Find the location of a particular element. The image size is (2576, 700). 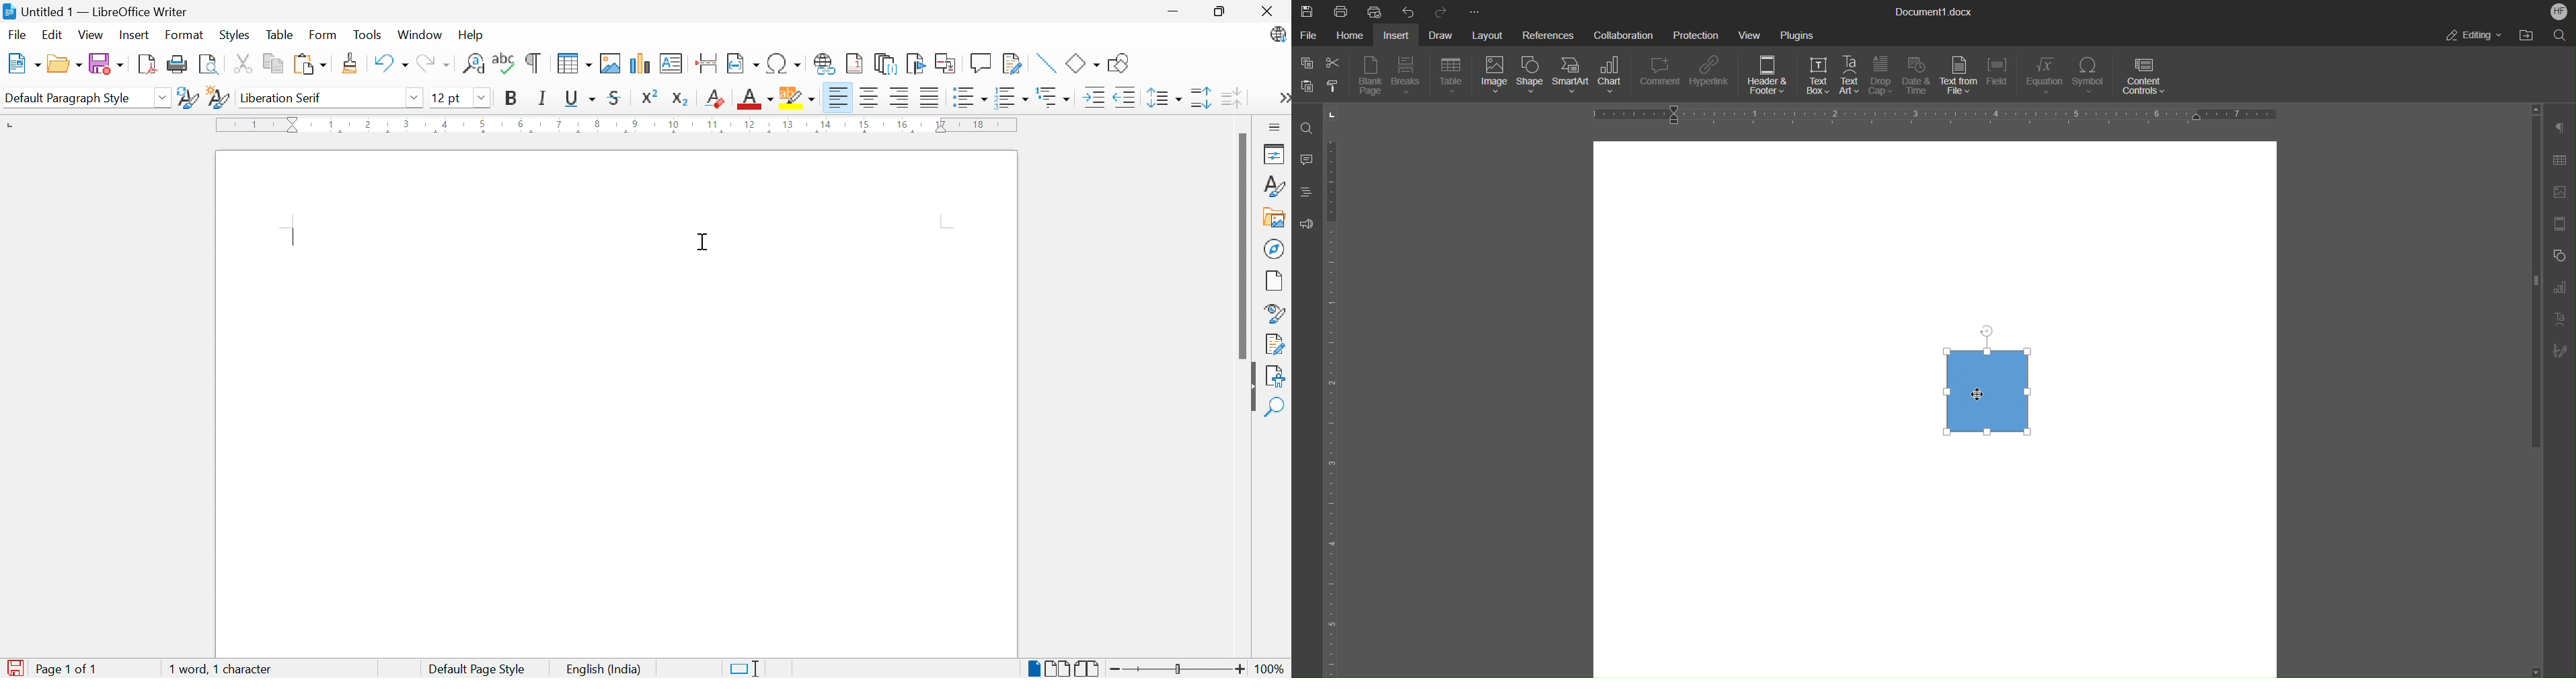

Font Color is located at coordinates (753, 99).